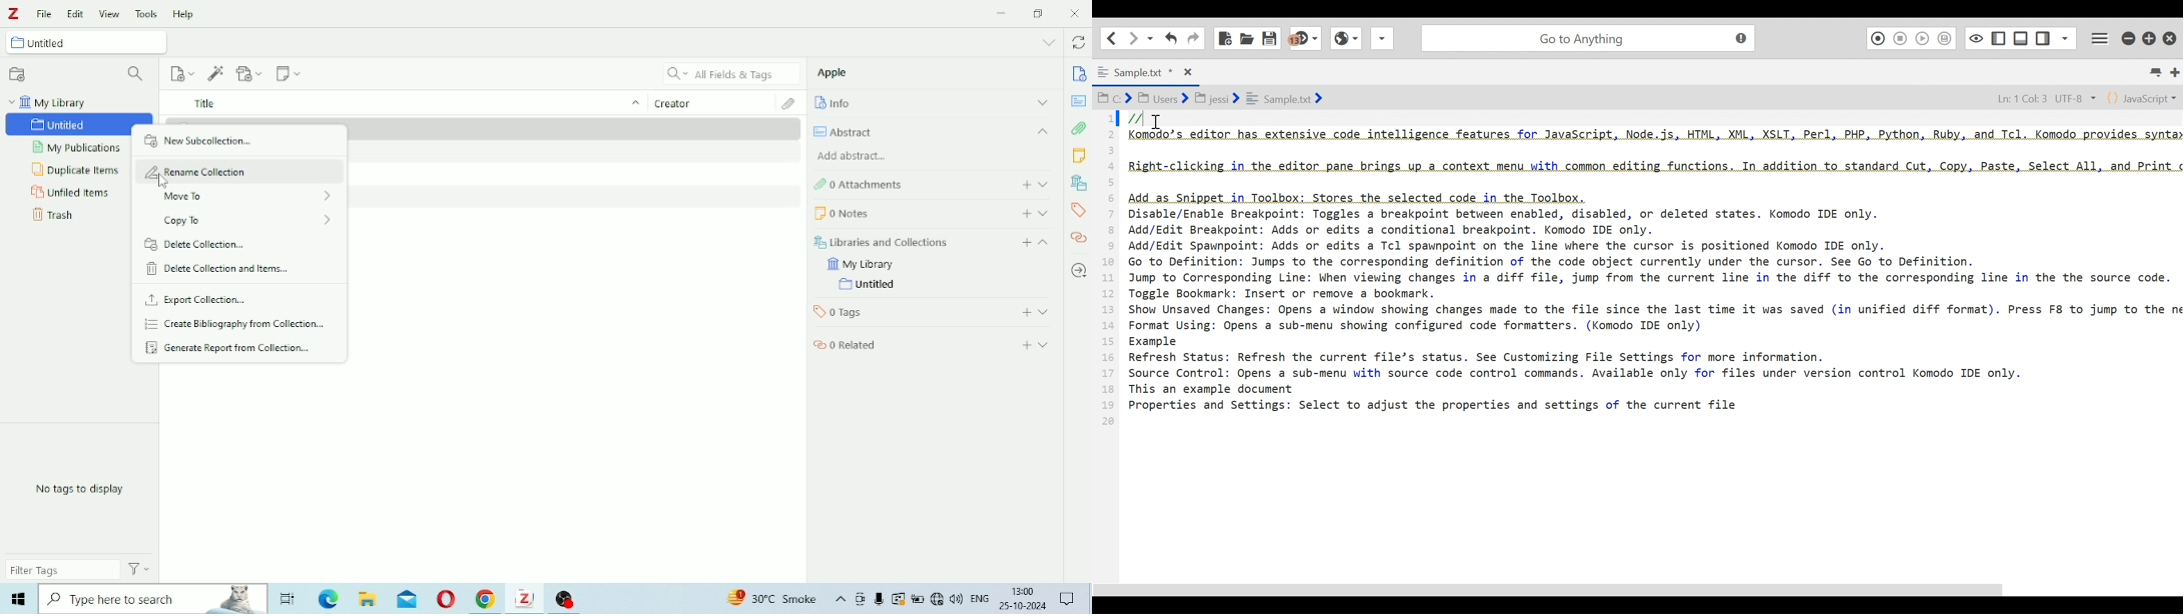  Describe the element at coordinates (880, 242) in the screenshot. I see `Libraries and Collections` at that location.